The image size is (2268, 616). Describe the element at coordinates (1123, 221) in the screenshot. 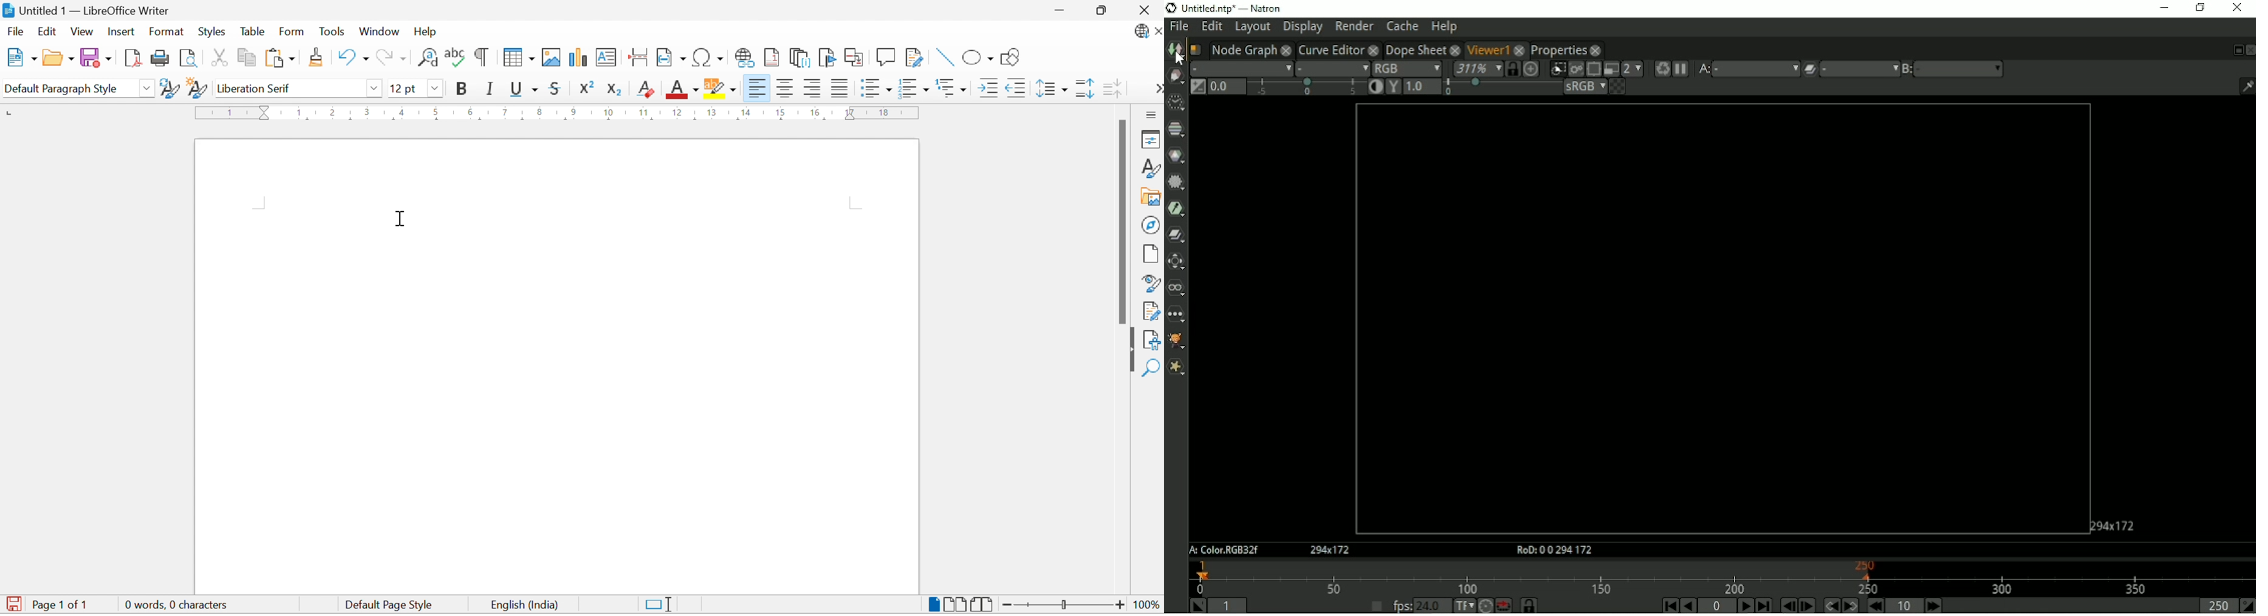

I see `Scroll Bar` at that location.